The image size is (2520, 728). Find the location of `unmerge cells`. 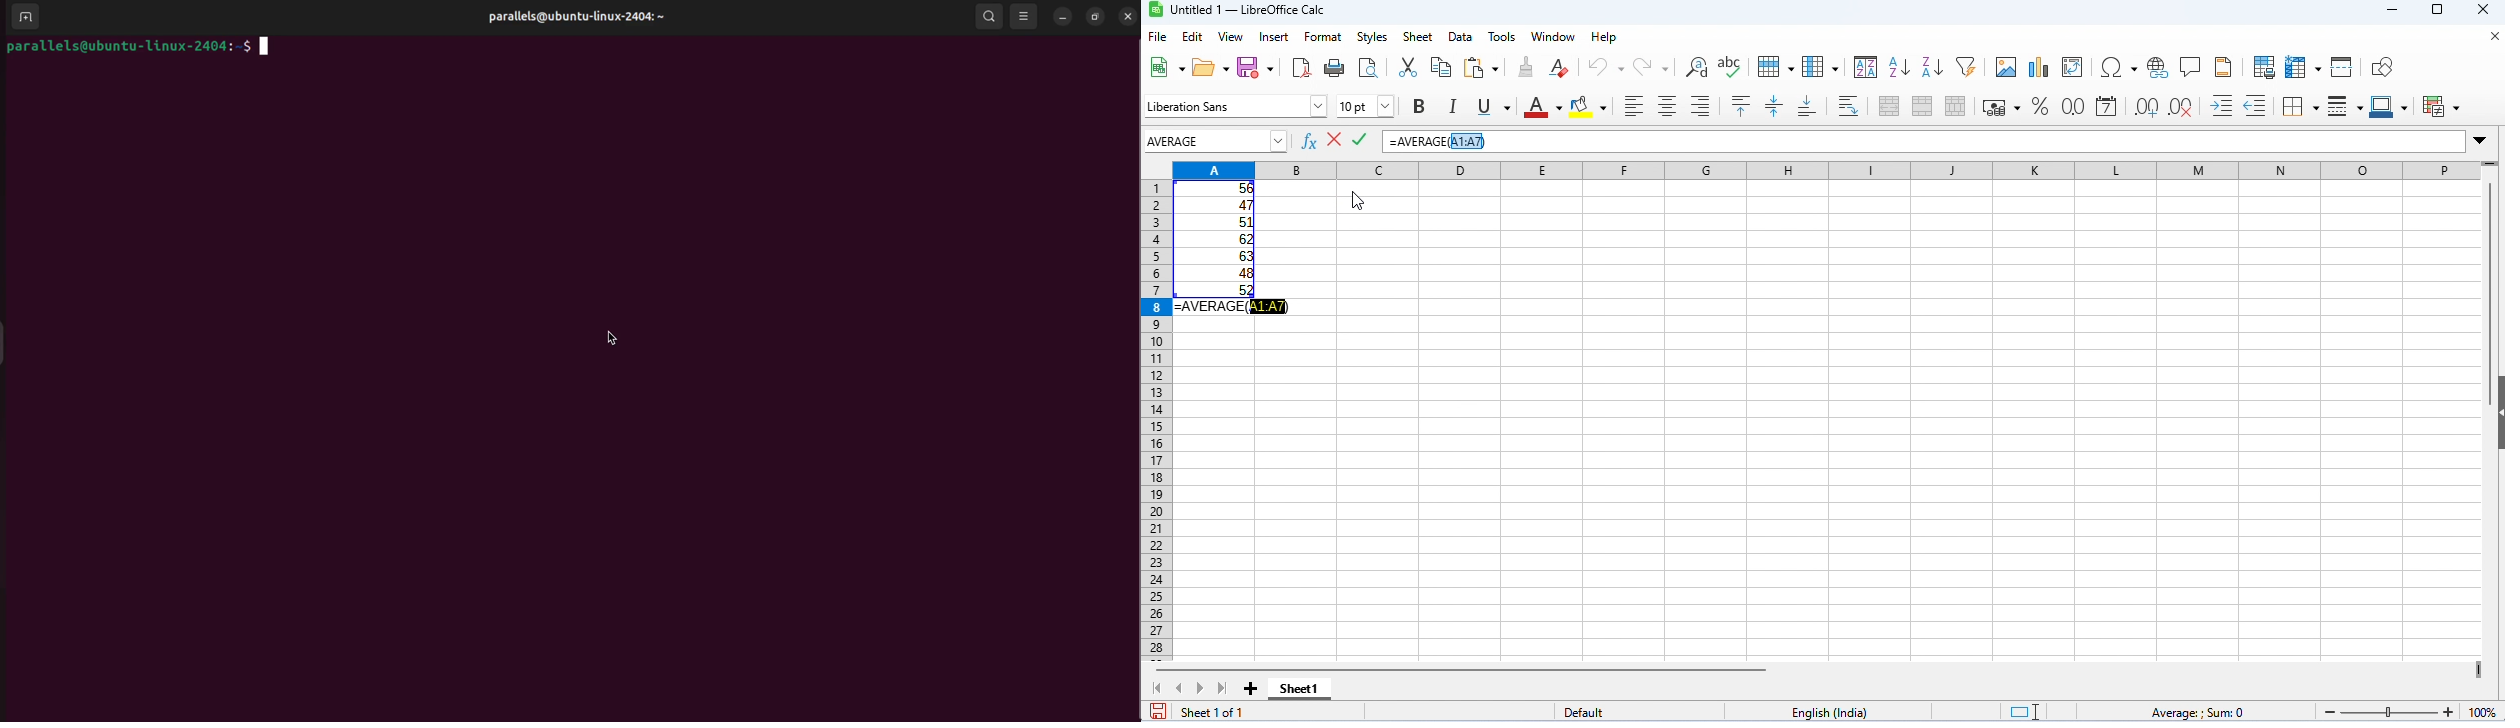

unmerge cells is located at coordinates (1955, 106).